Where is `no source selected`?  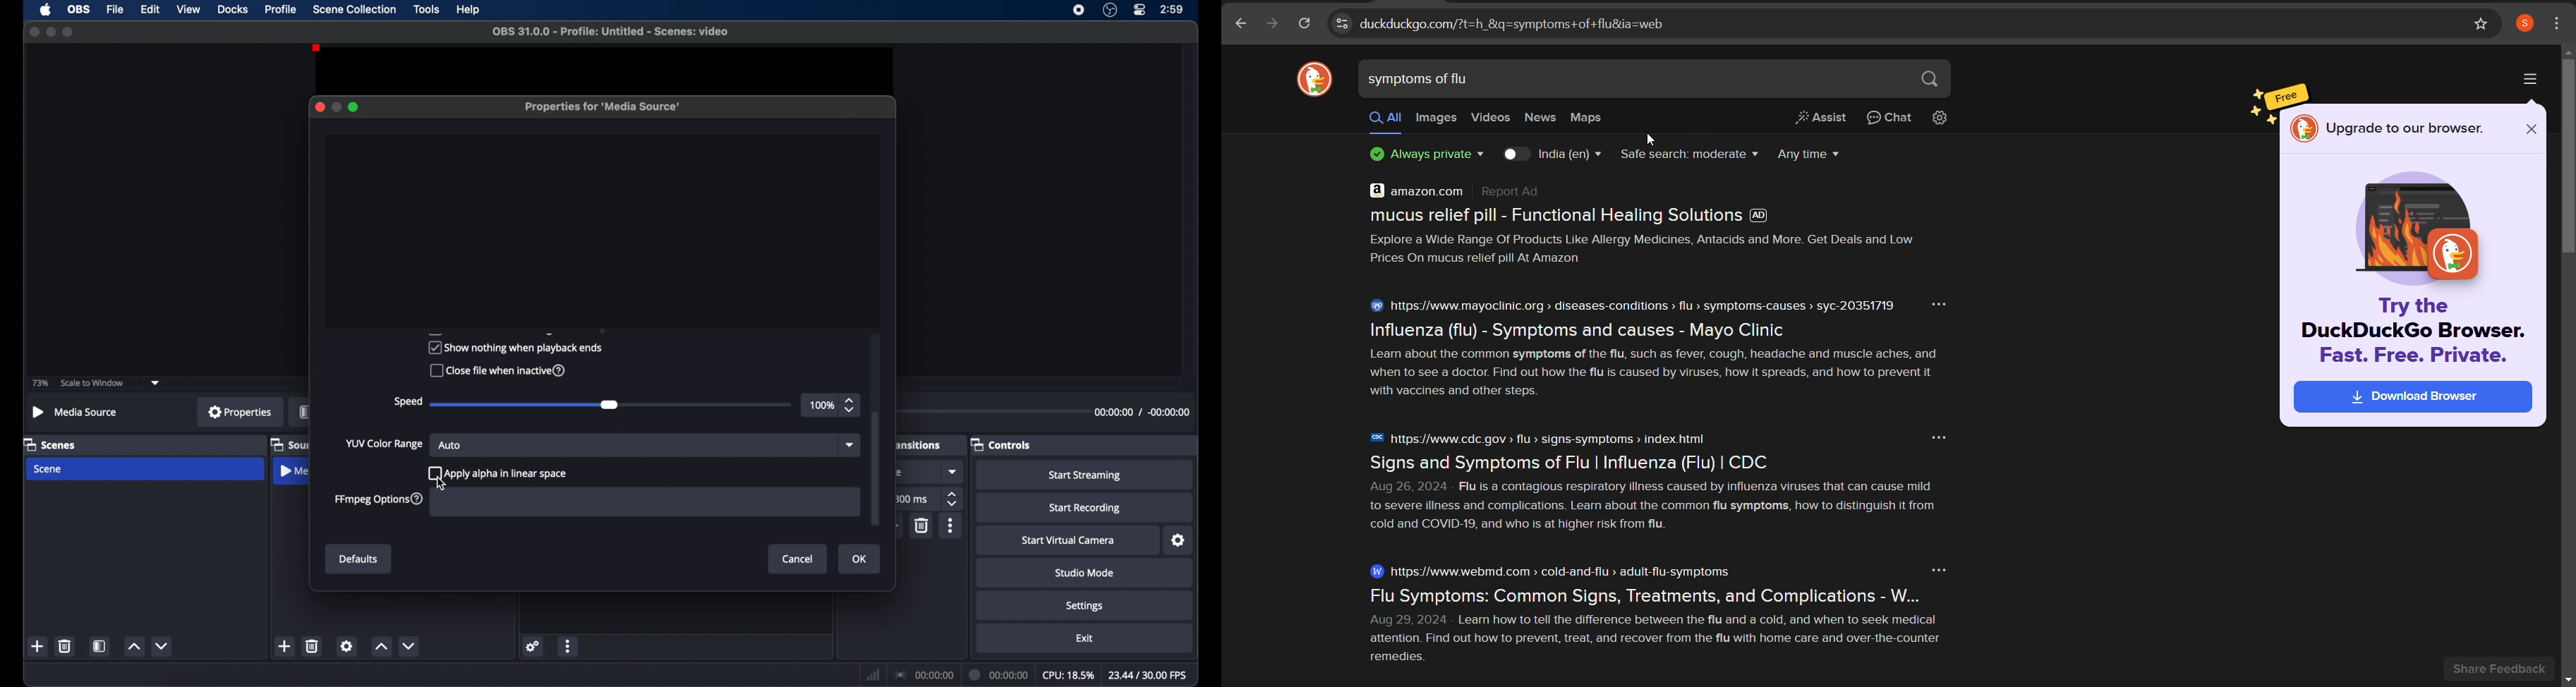 no source selected is located at coordinates (78, 412).